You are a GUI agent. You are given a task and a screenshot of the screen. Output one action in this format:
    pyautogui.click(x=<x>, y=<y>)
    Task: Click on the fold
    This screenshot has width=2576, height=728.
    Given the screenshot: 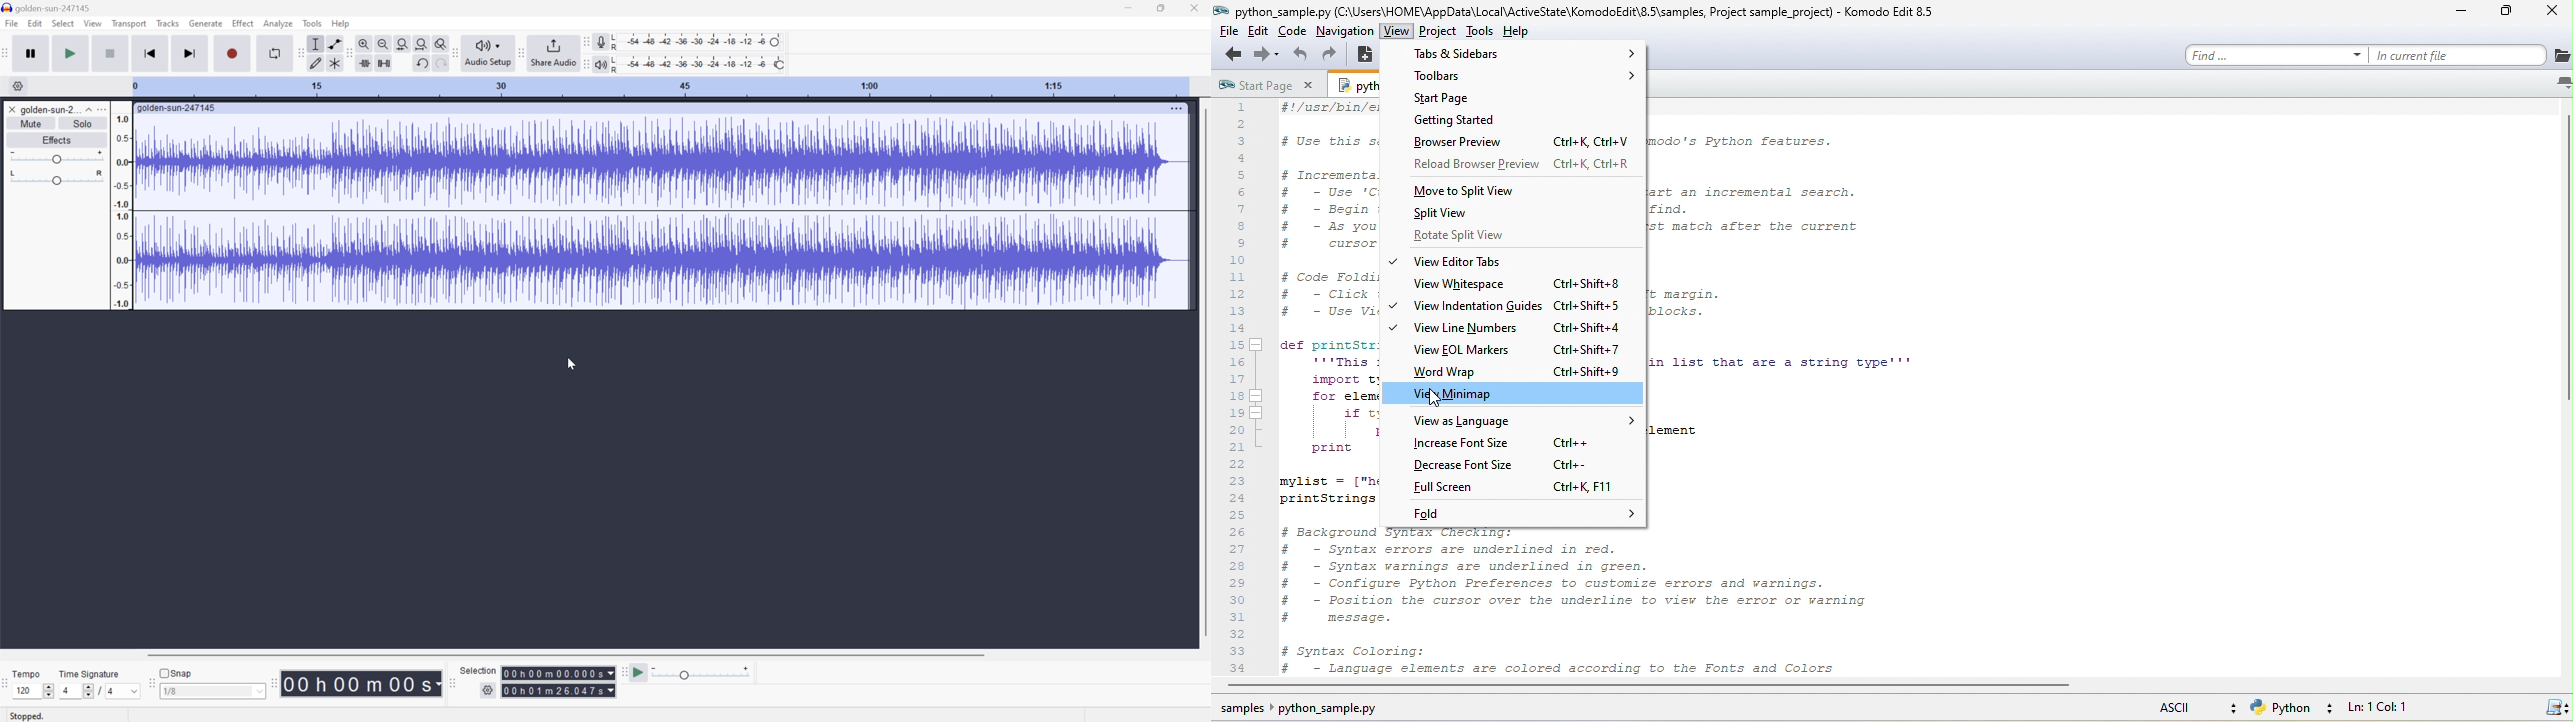 What is the action you would take?
    pyautogui.click(x=1521, y=517)
    